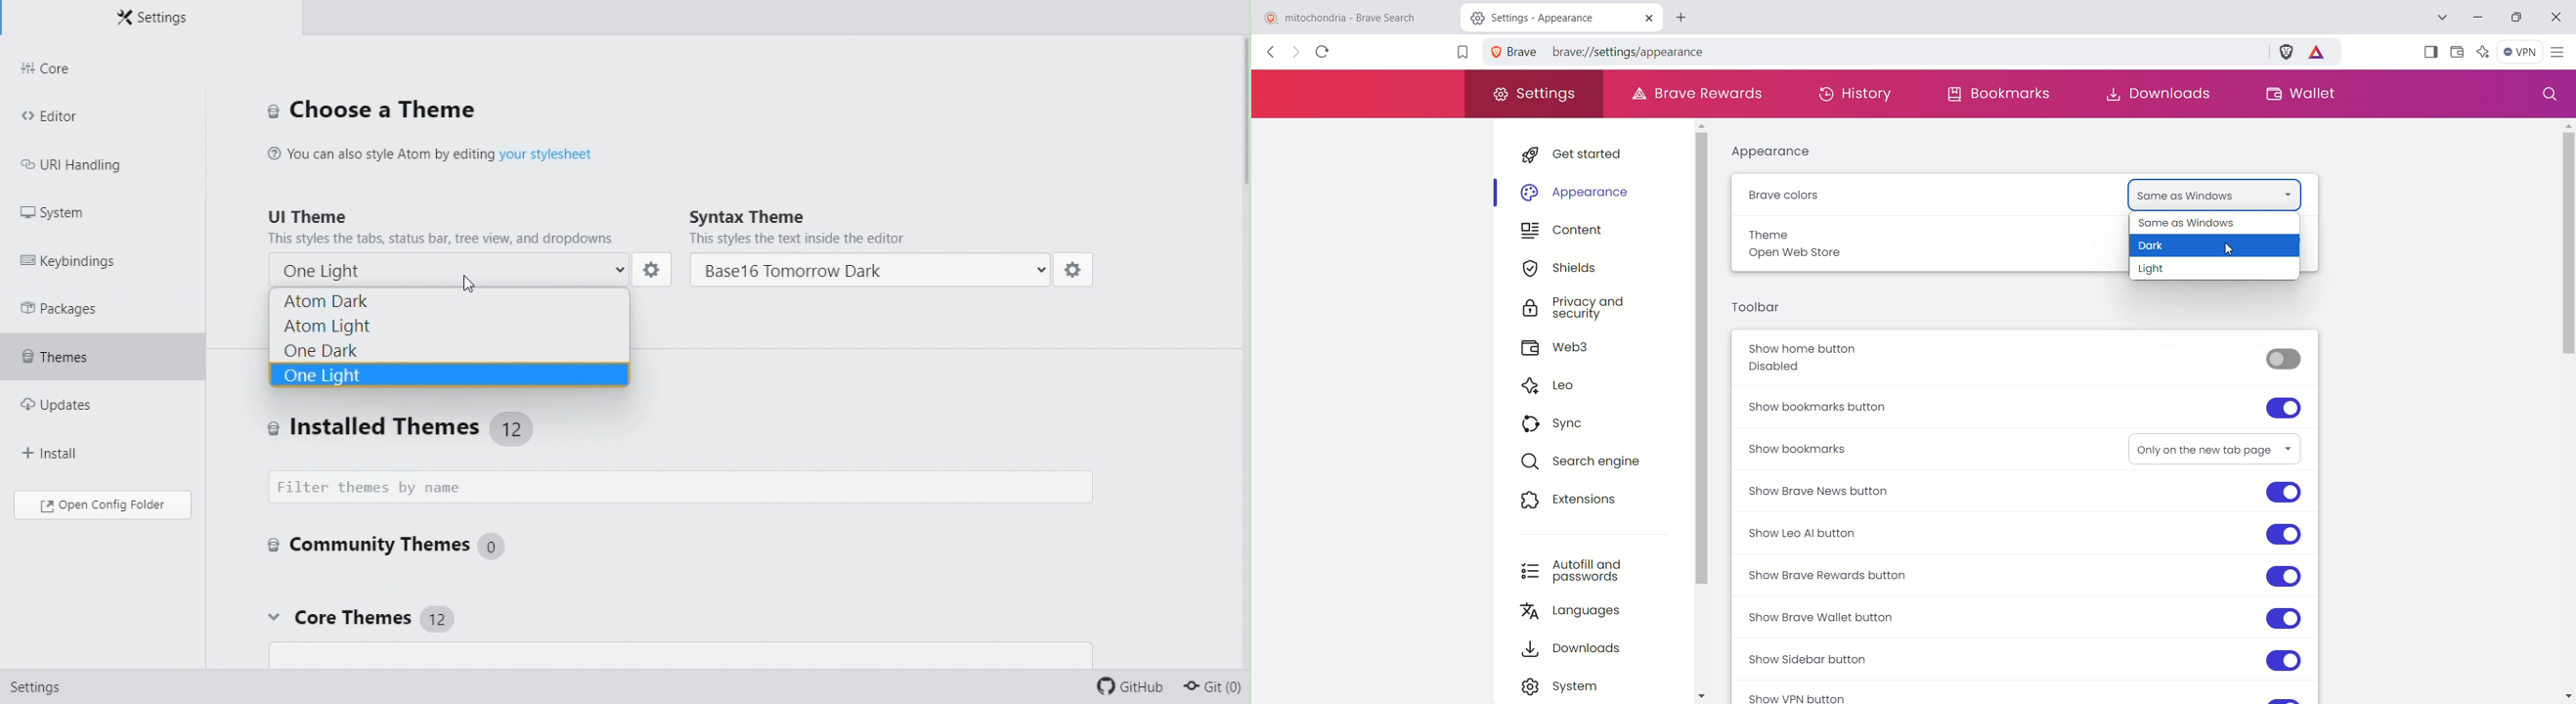 The width and height of the screenshot is (2576, 728). I want to click on show VPN button, so click(1796, 695).